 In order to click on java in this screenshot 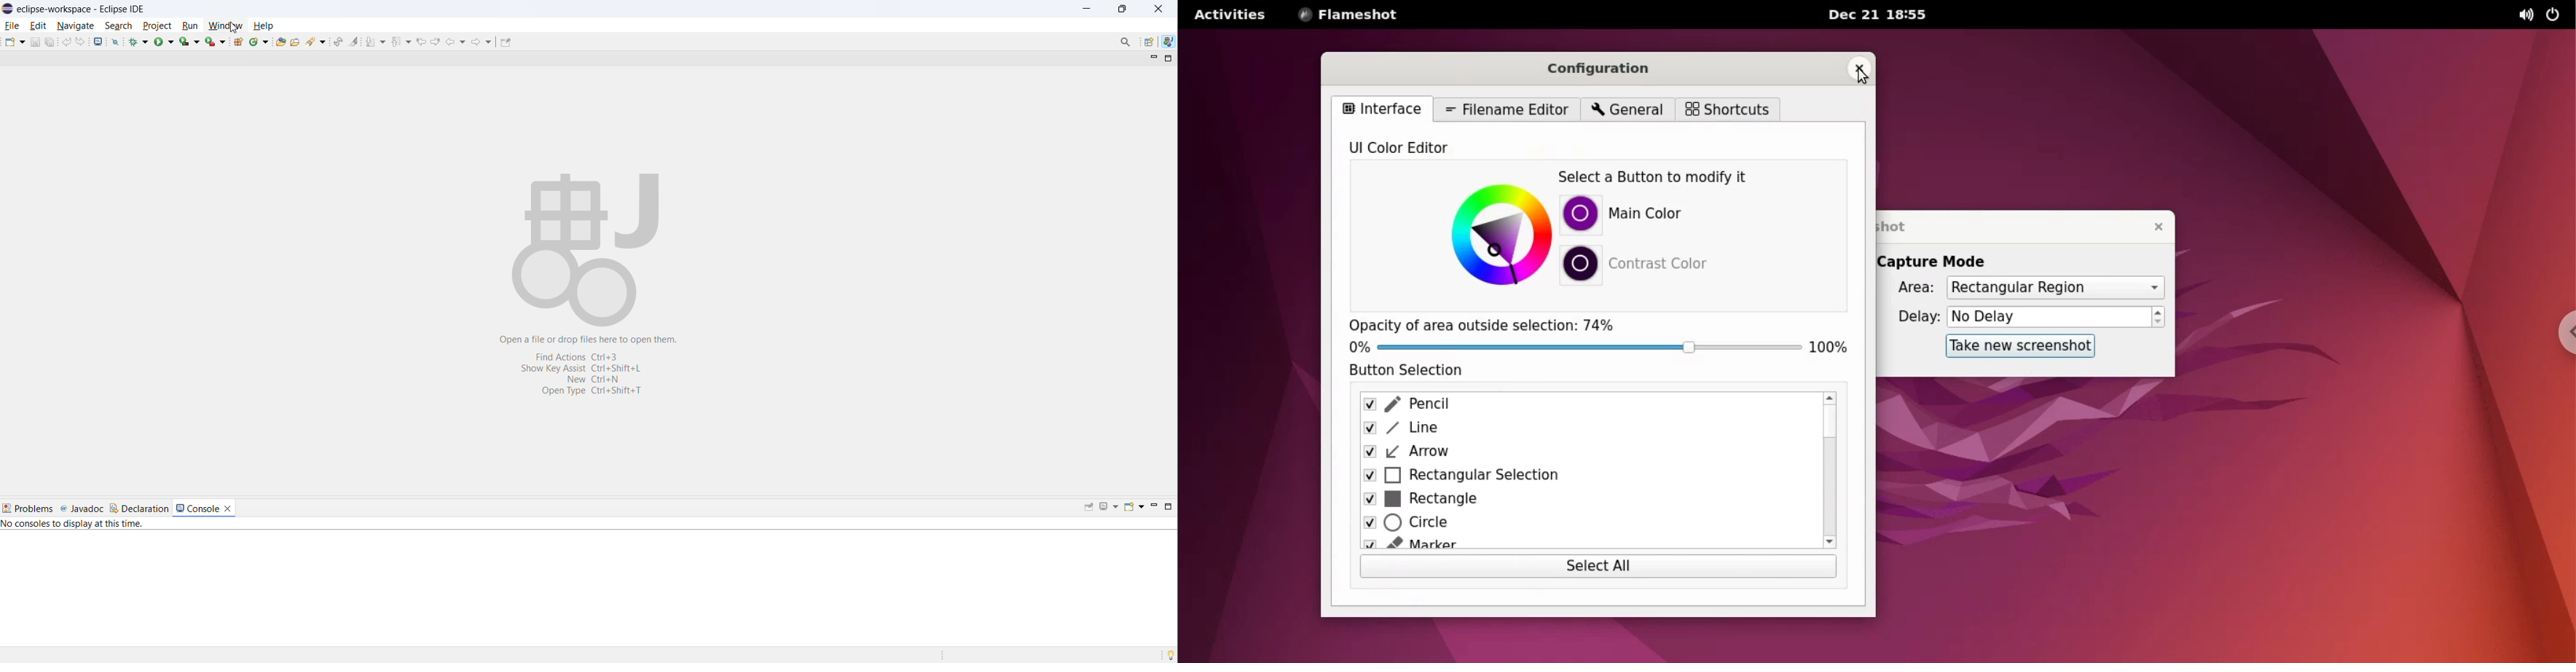, I will do `click(1168, 42)`.